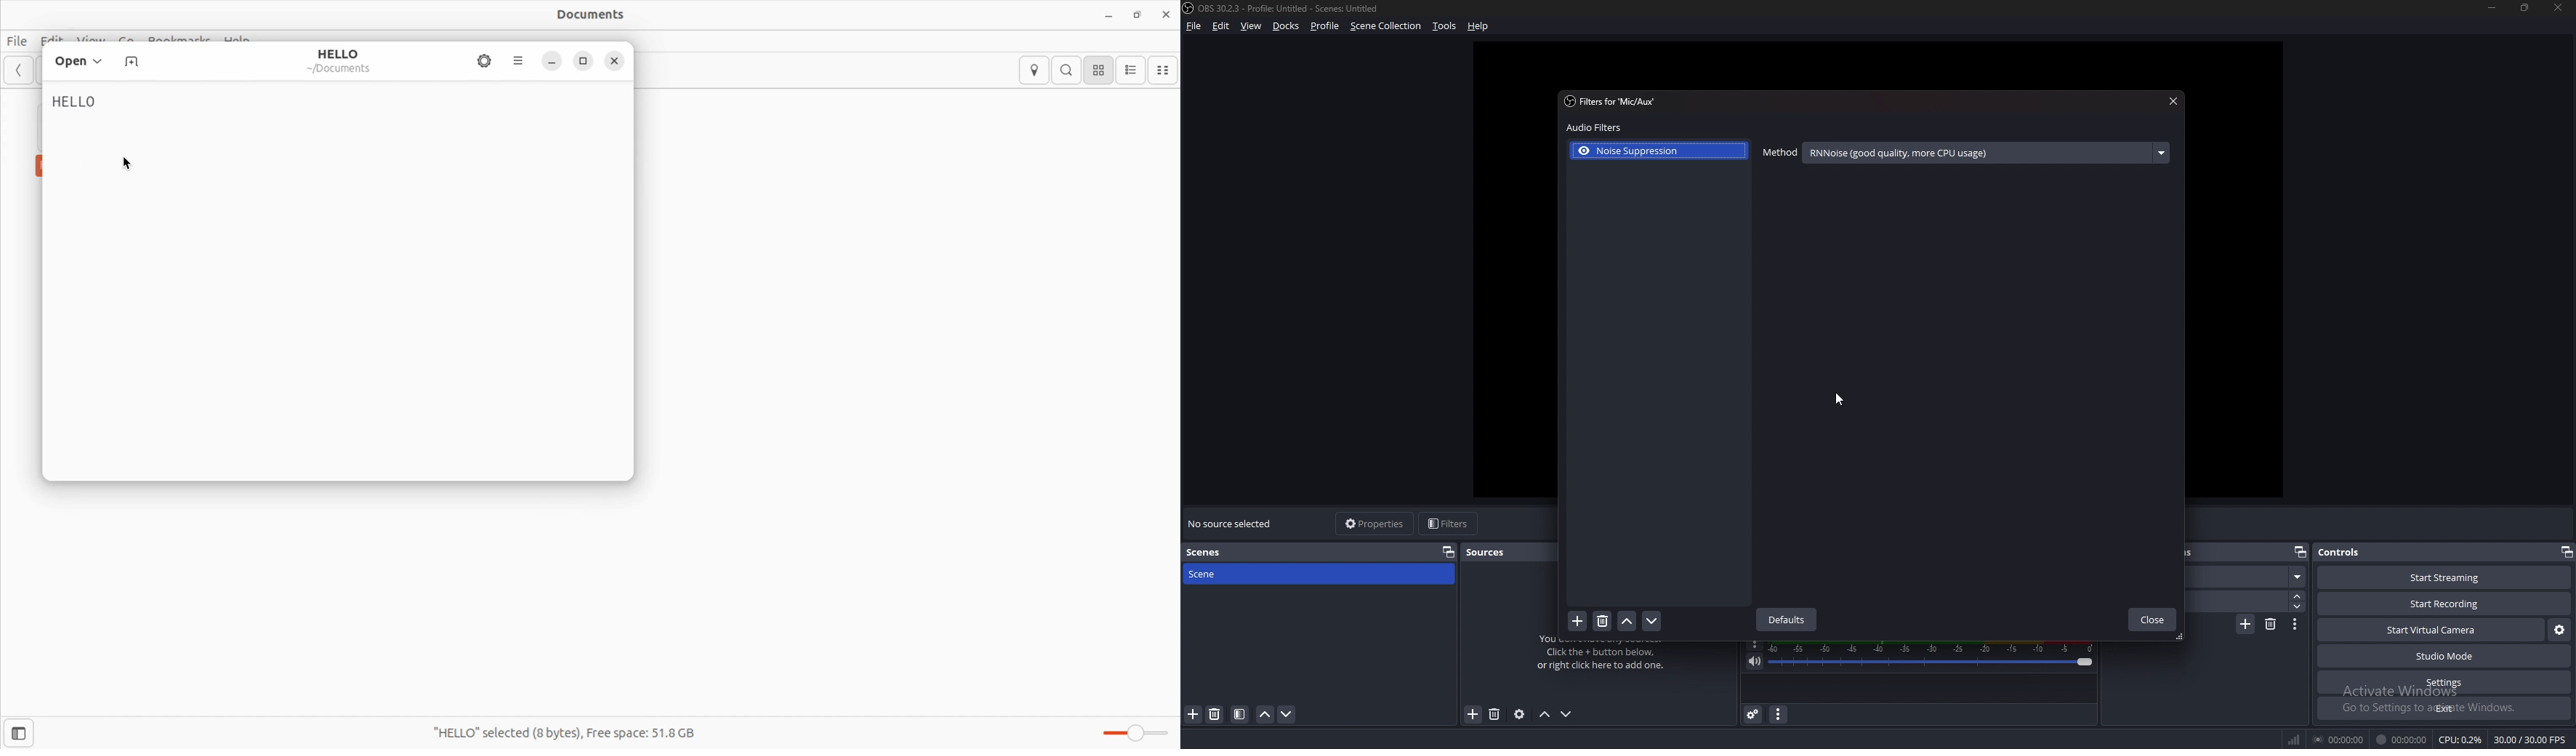  What do you see at coordinates (2299, 552) in the screenshot?
I see `pop out` at bounding box center [2299, 552].